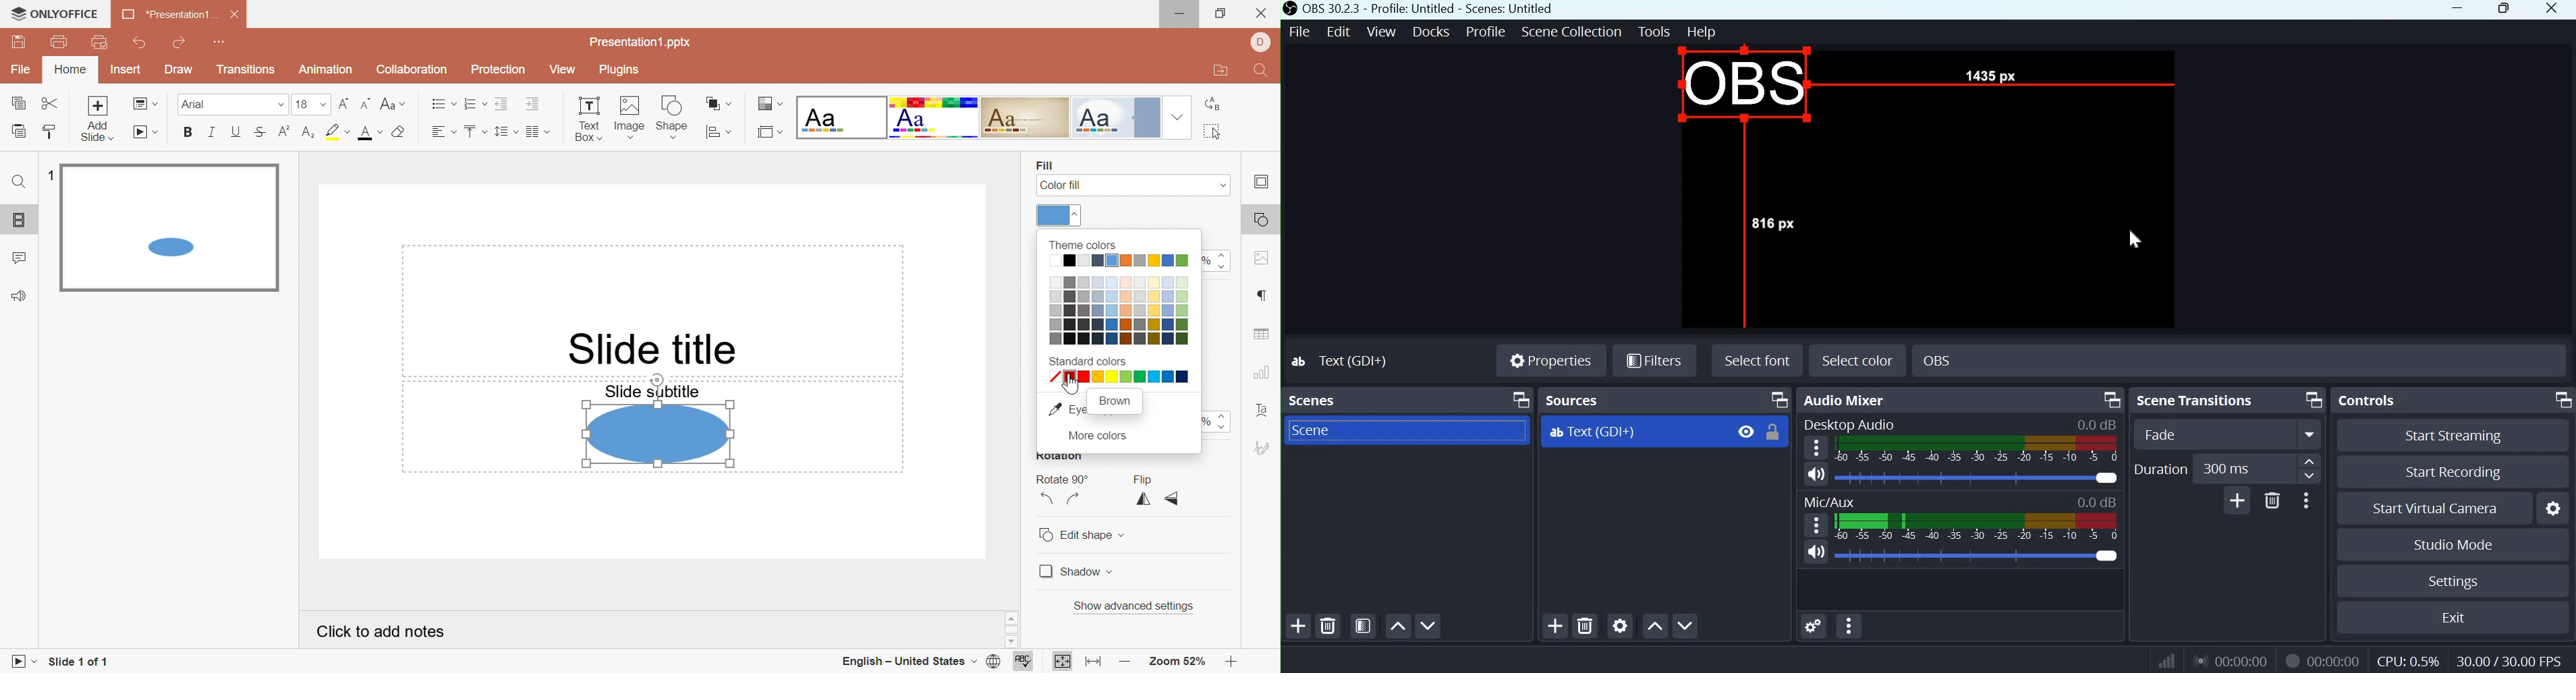 This screenshot has width=2576, height=700. Describe the element at coordinates (631, 118) in the screenshot. I see `Image` at that location.